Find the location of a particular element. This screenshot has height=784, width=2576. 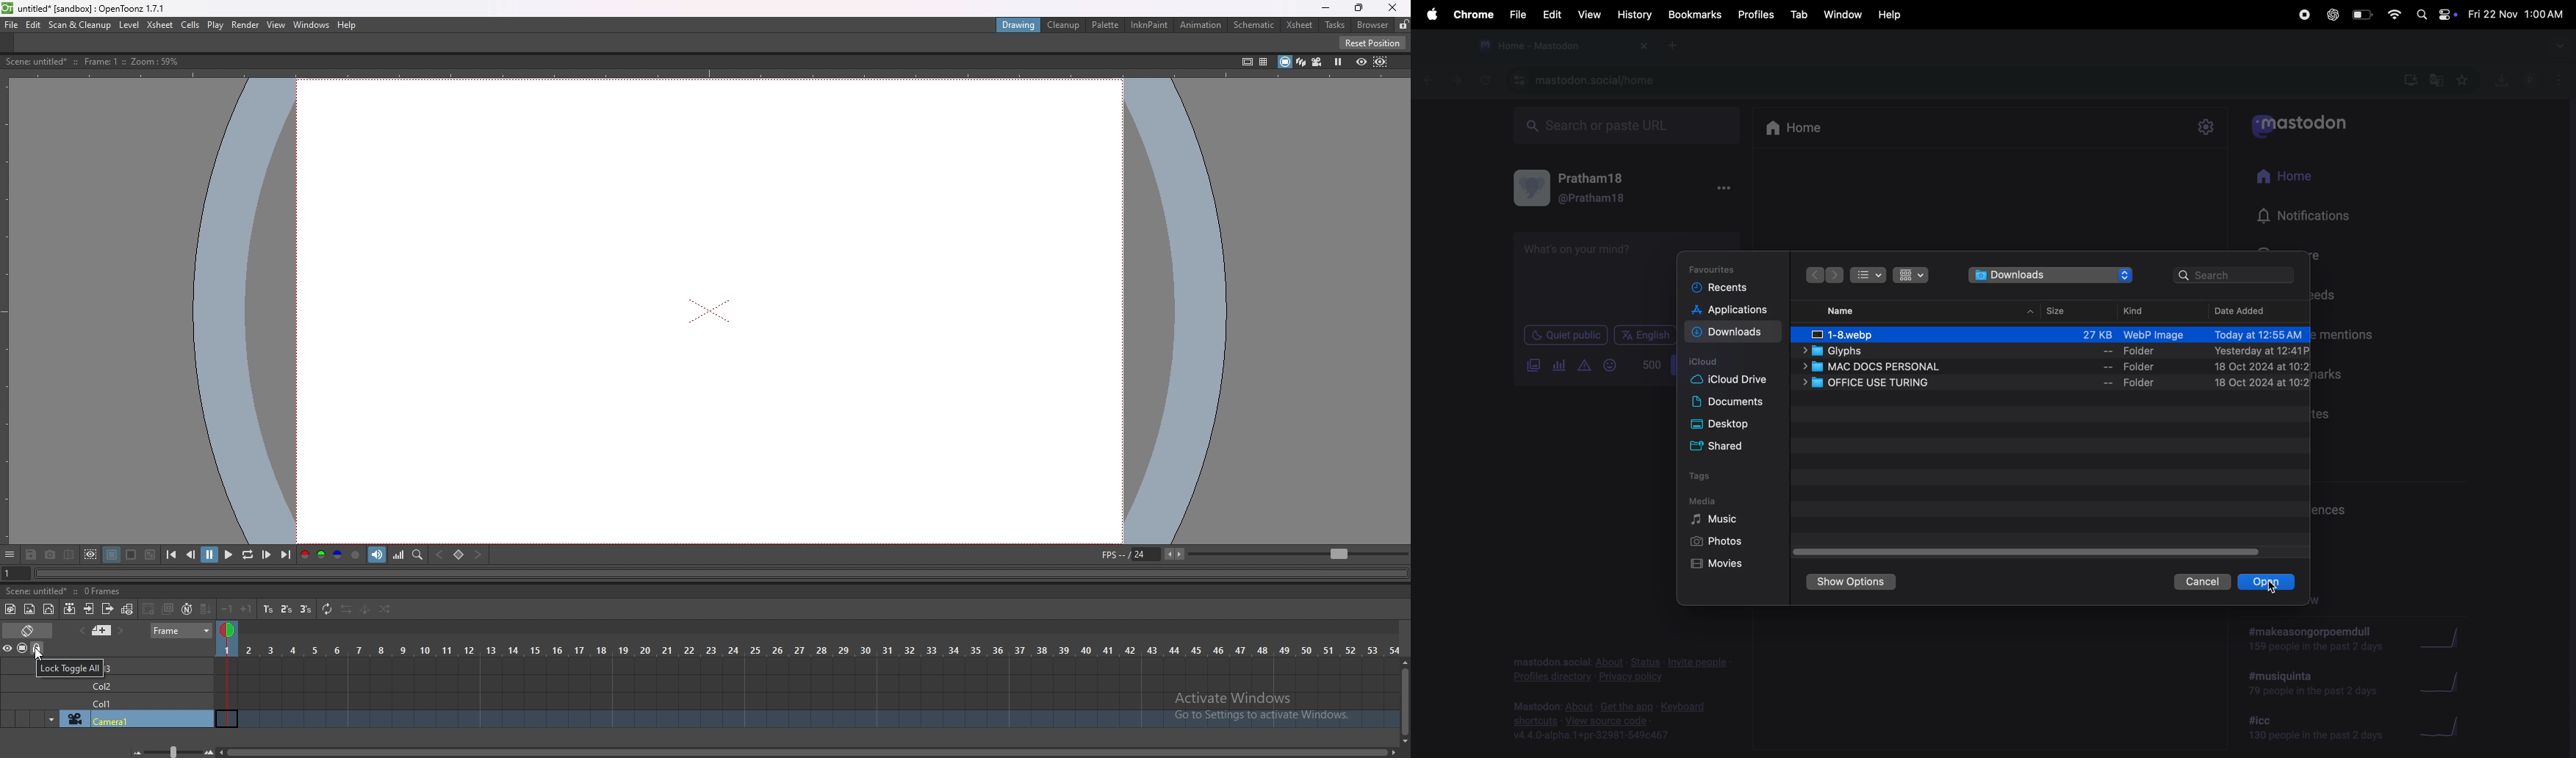

close tab is located at coordinates (1643, 46).